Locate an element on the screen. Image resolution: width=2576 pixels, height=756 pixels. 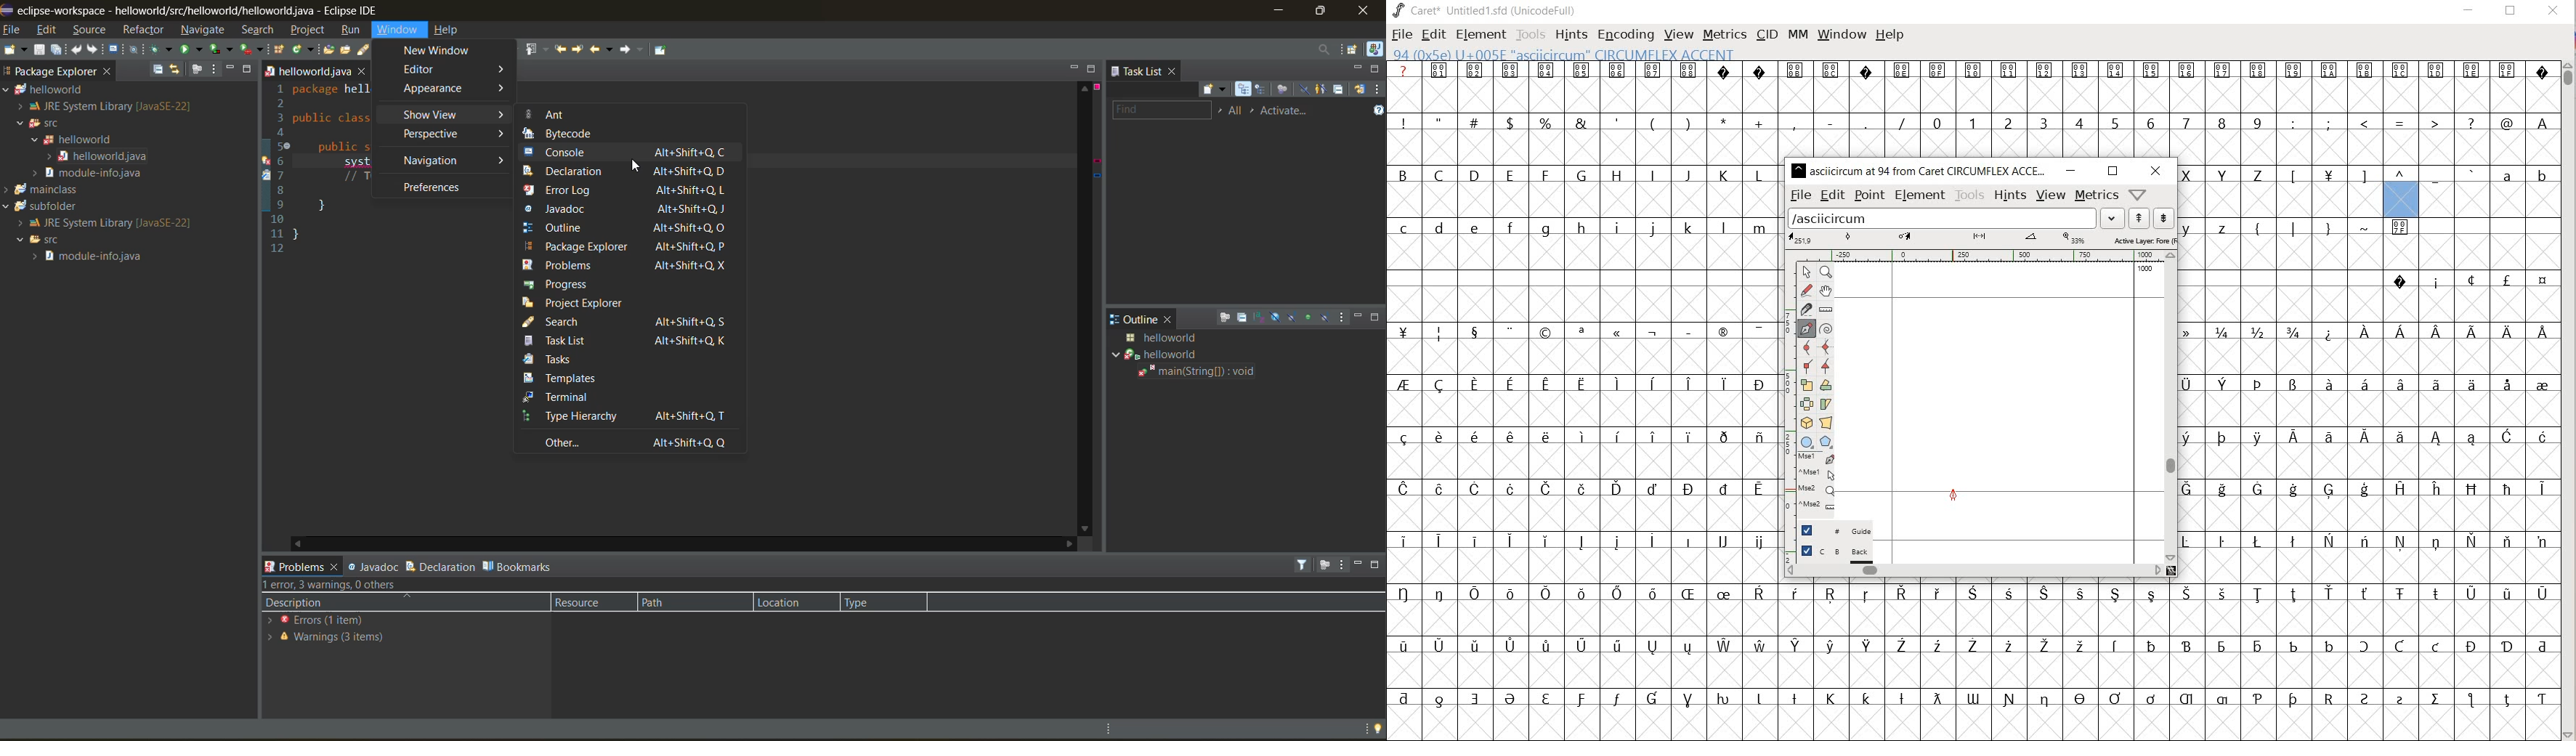
declaration is located at coordinates (444, 565).